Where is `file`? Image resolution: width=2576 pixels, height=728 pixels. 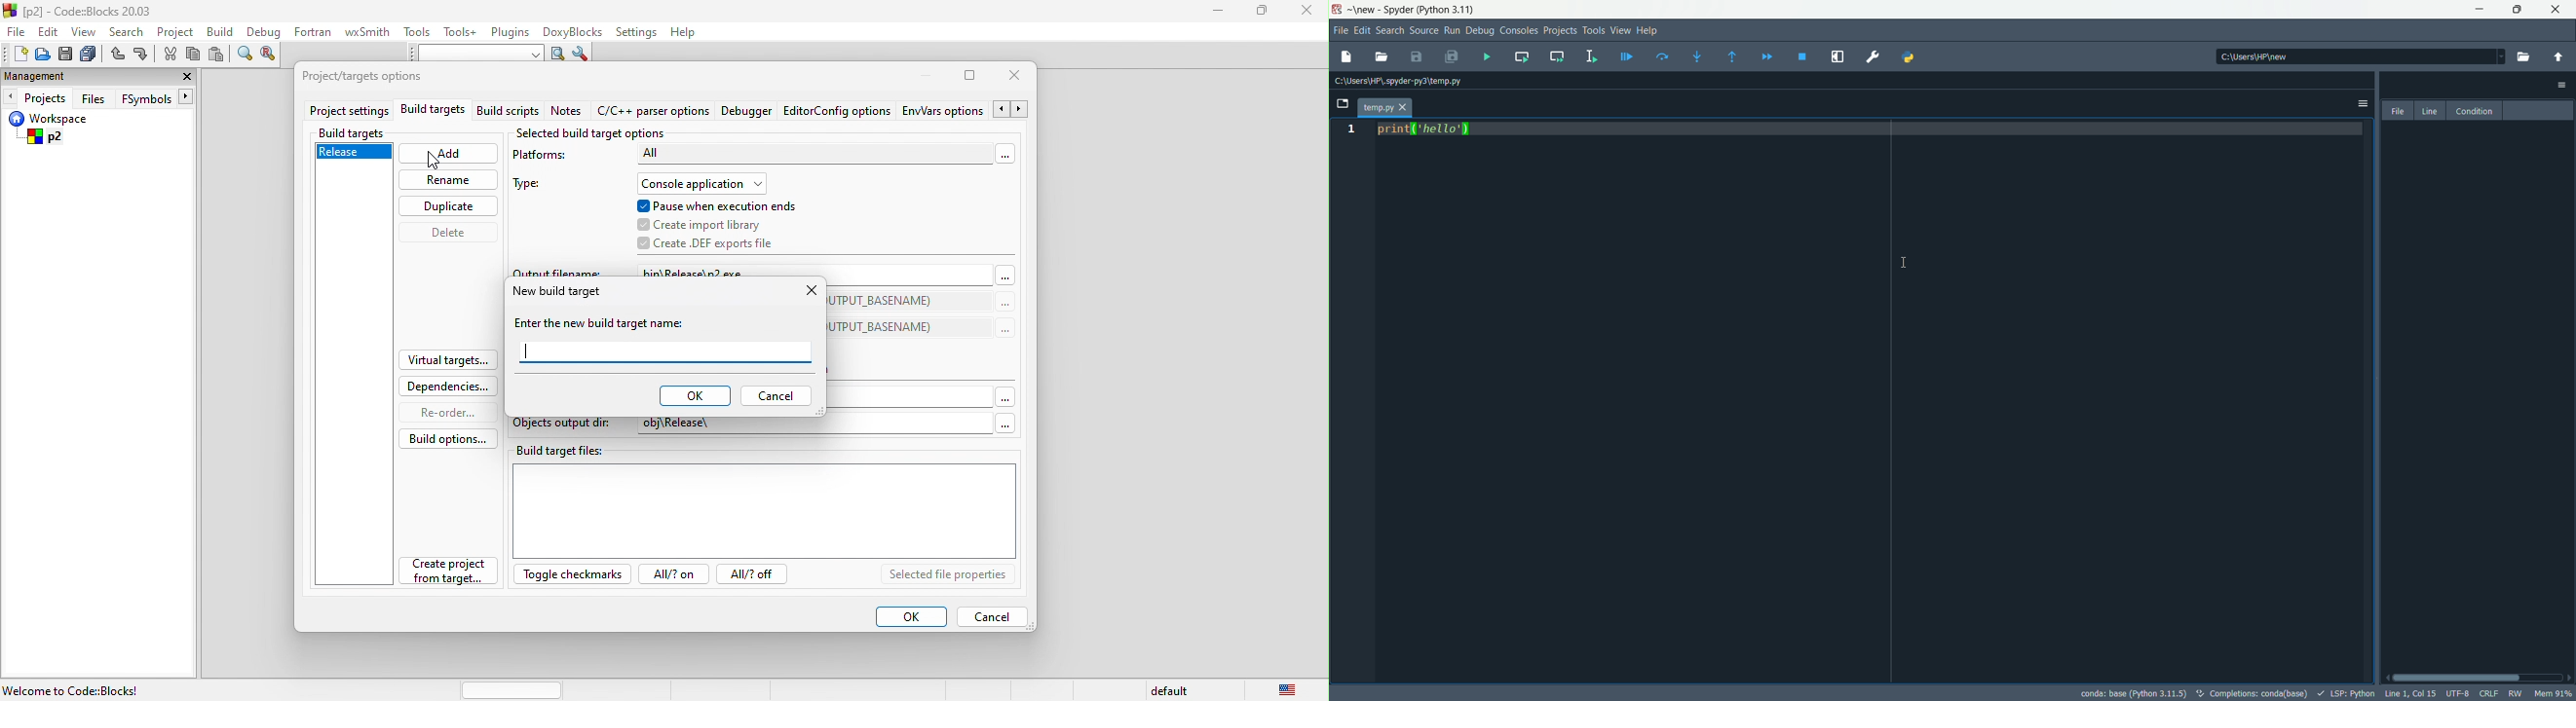 file is located at coordinates (2399, 111).